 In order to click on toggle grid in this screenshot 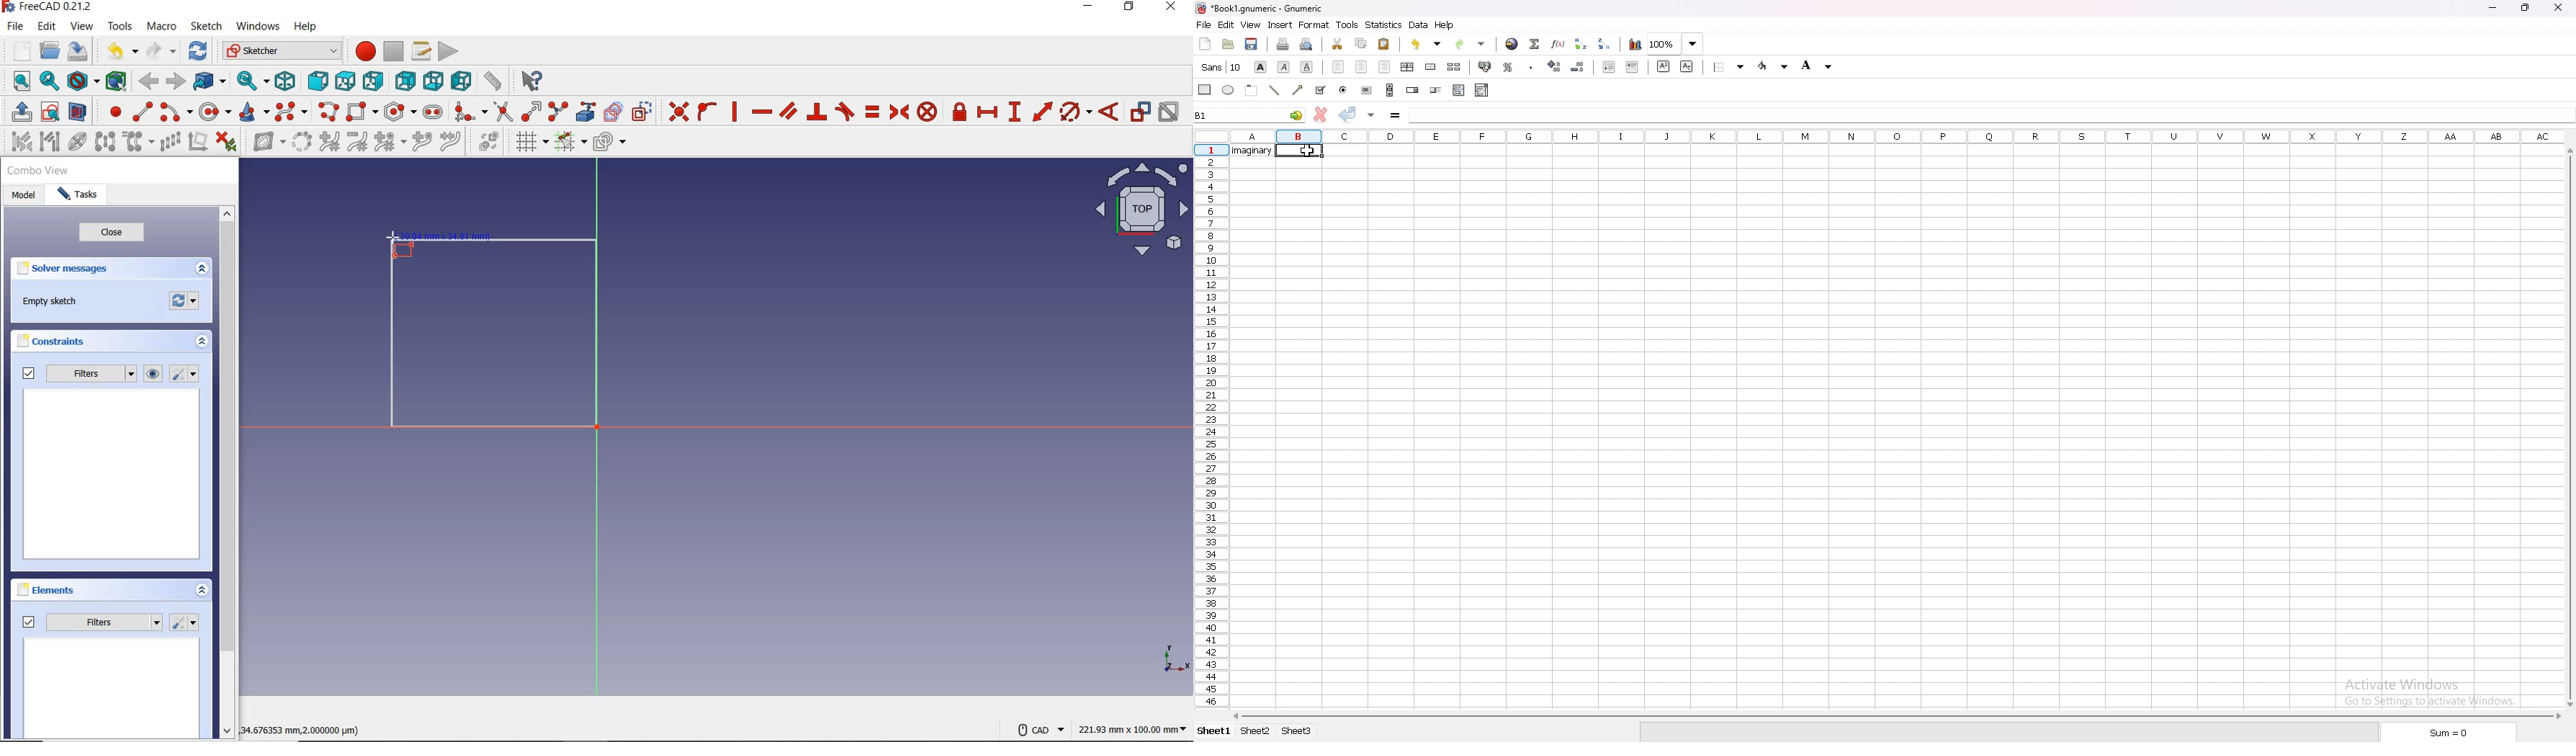, I will do `click(529, 143)`.